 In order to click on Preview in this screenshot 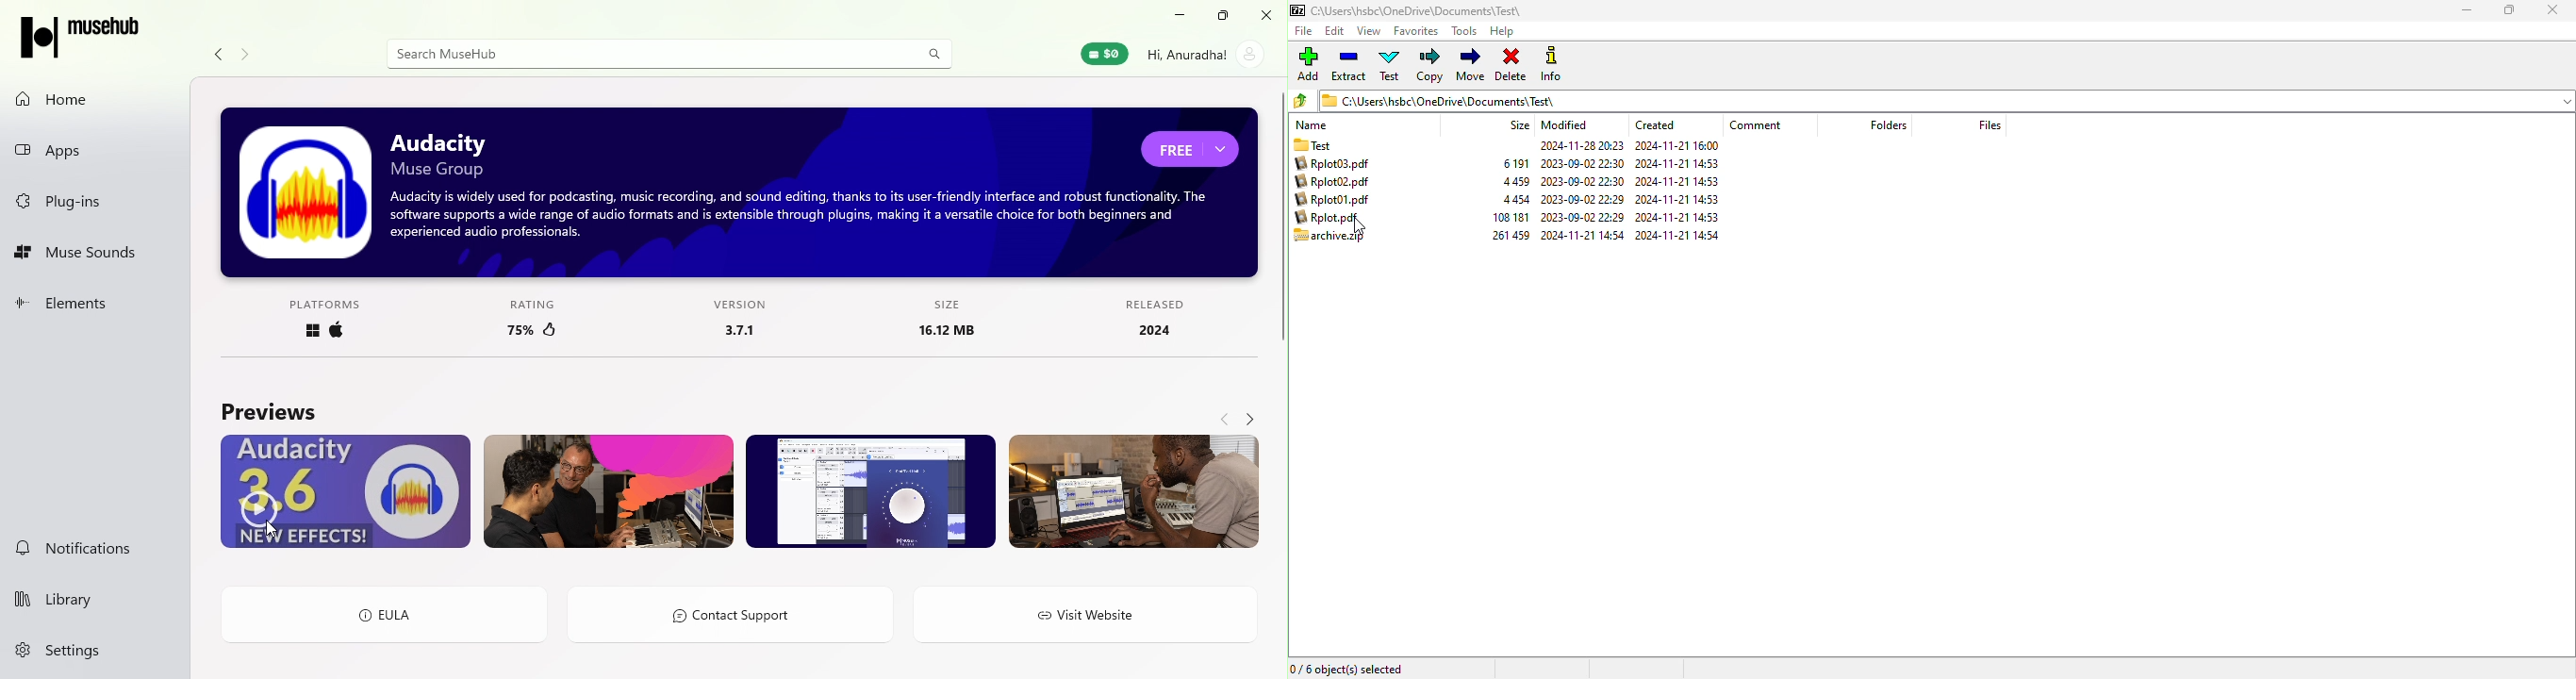, I will do `click(608, 491)`.